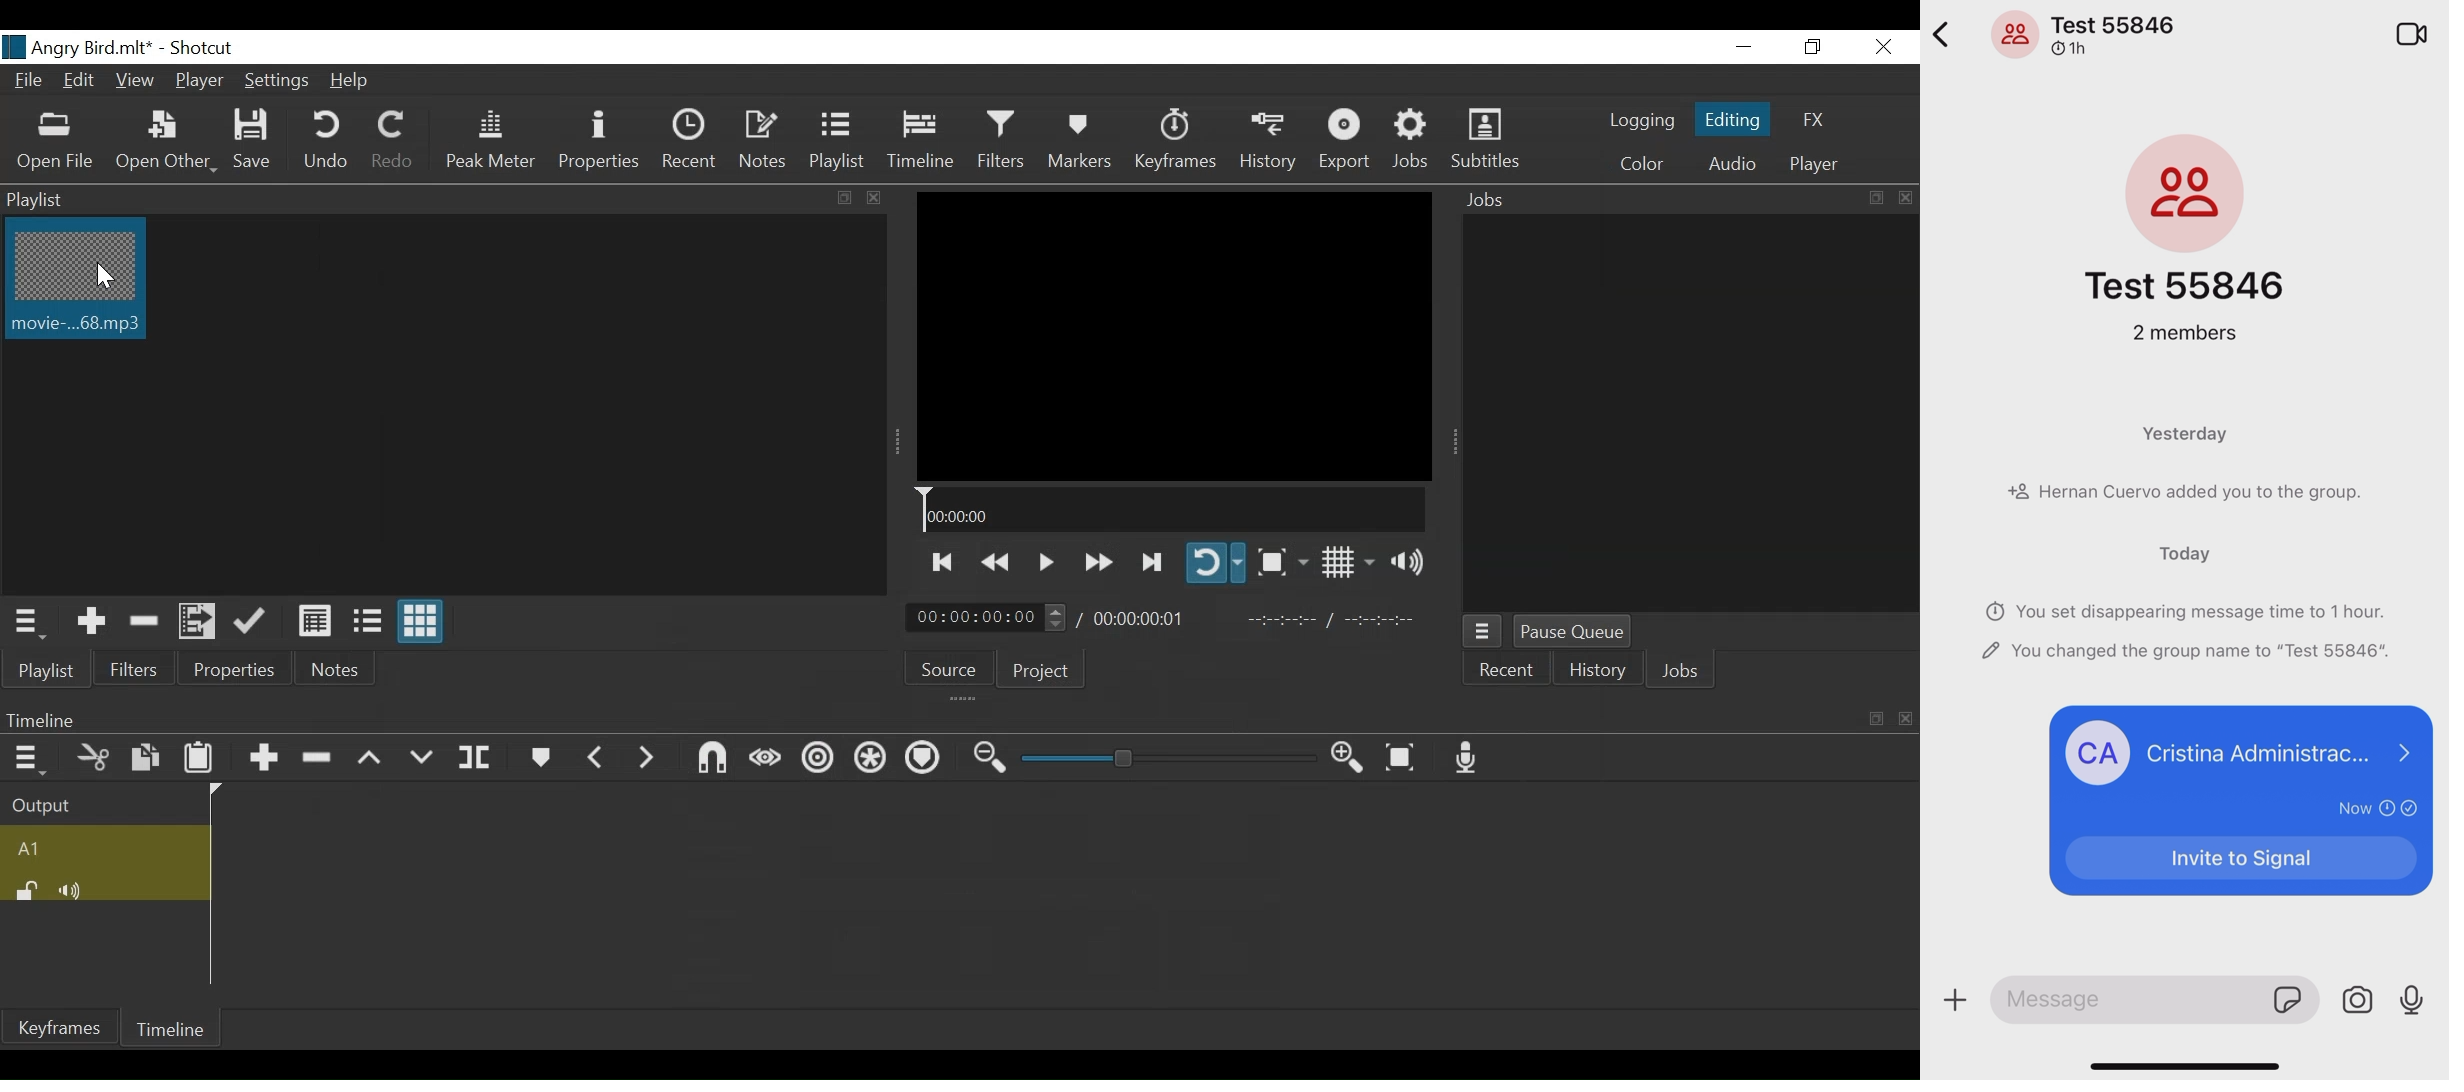 This screenshot has width=2464, height=1092. What do you see at coordinates (1741, 47) in the screenshot?
I see `minimize` at bounding box center [1741, 47].